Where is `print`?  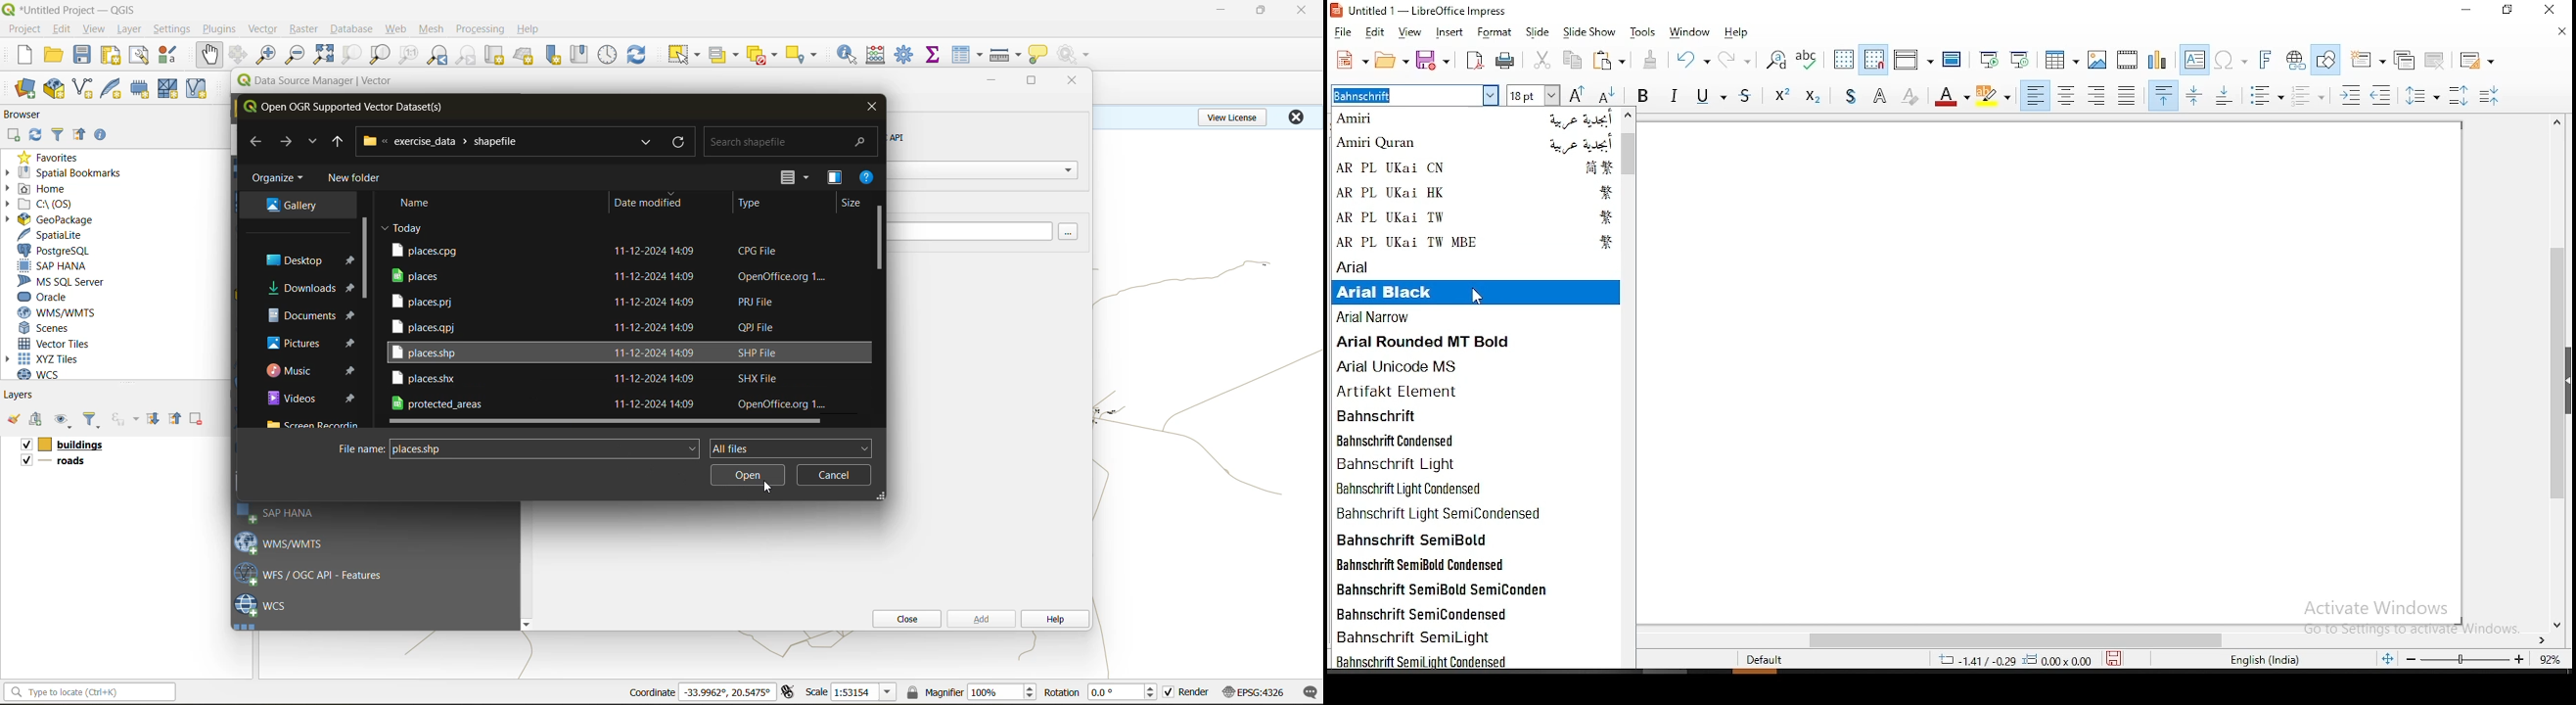
print is located at coordinates (1507, 63).